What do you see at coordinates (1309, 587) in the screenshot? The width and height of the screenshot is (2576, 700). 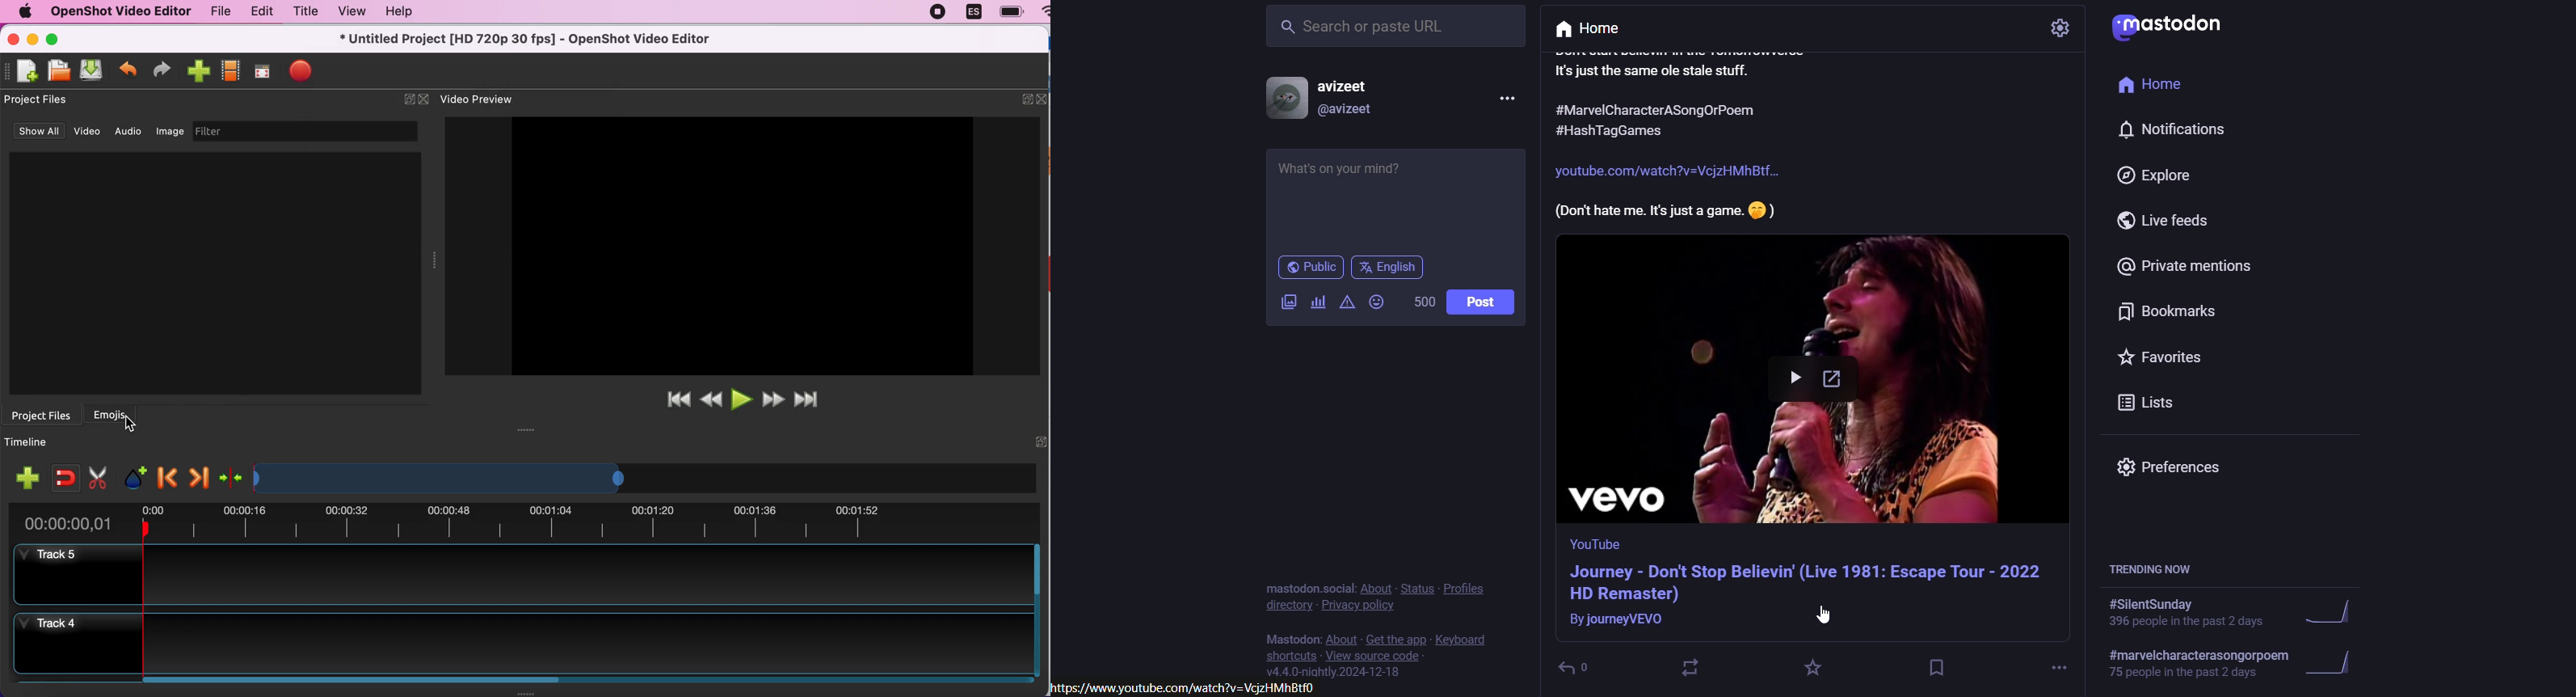 I see `text` at bounding box center [1309, 587].